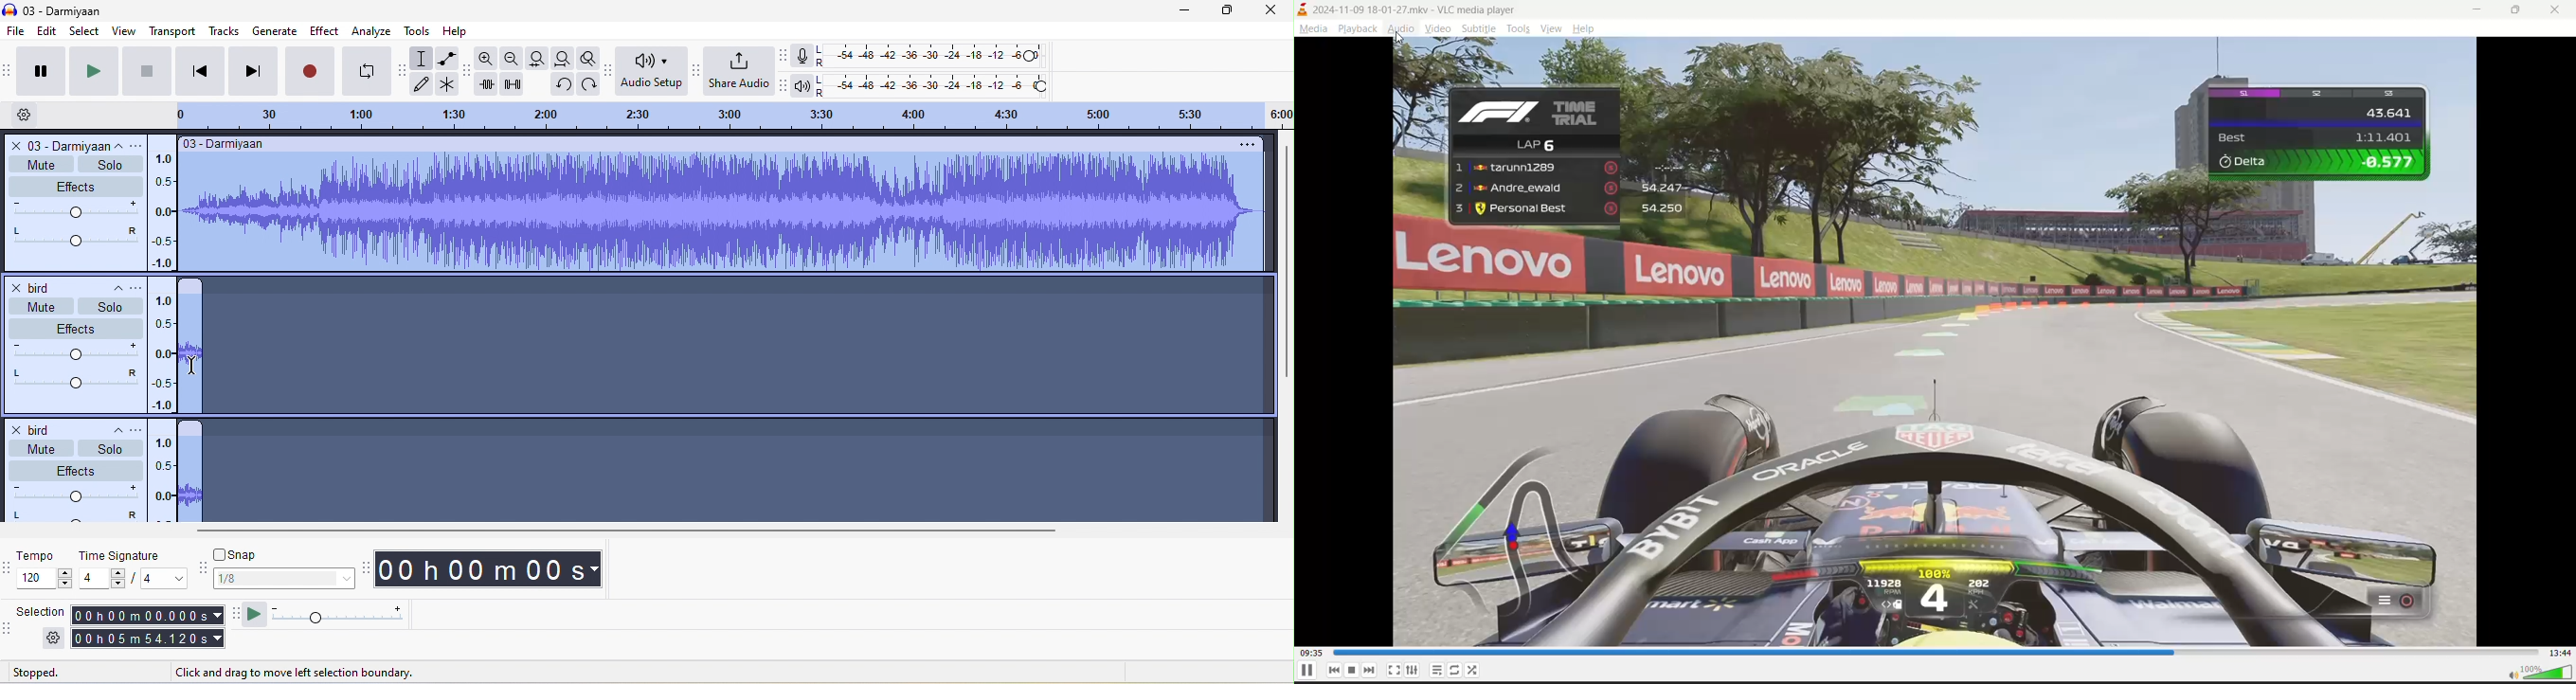 The image size is (2576, 700). I want to click on volume, so click(2541, 671).